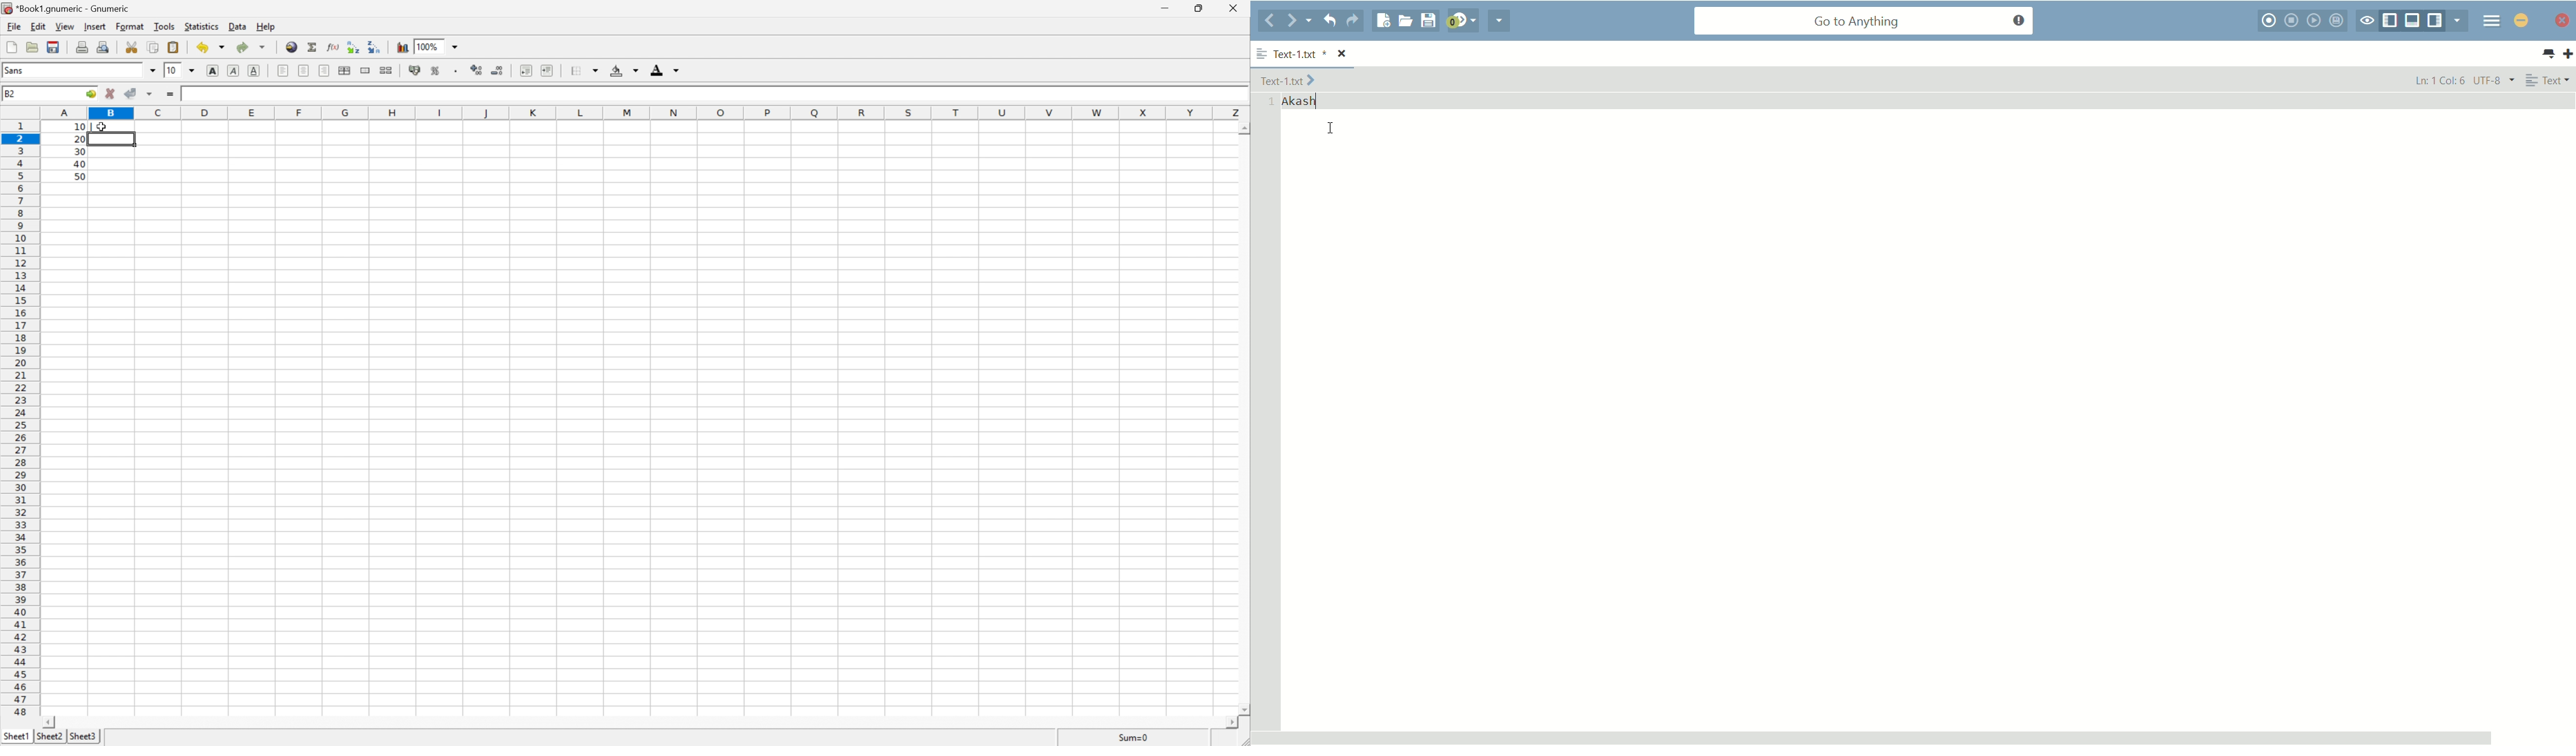 The width and height of the screenshot is (2576, 756). What do you see at coordinates (64, 25) in the screenshot?
I see `View` at bounding box center [64, 25].